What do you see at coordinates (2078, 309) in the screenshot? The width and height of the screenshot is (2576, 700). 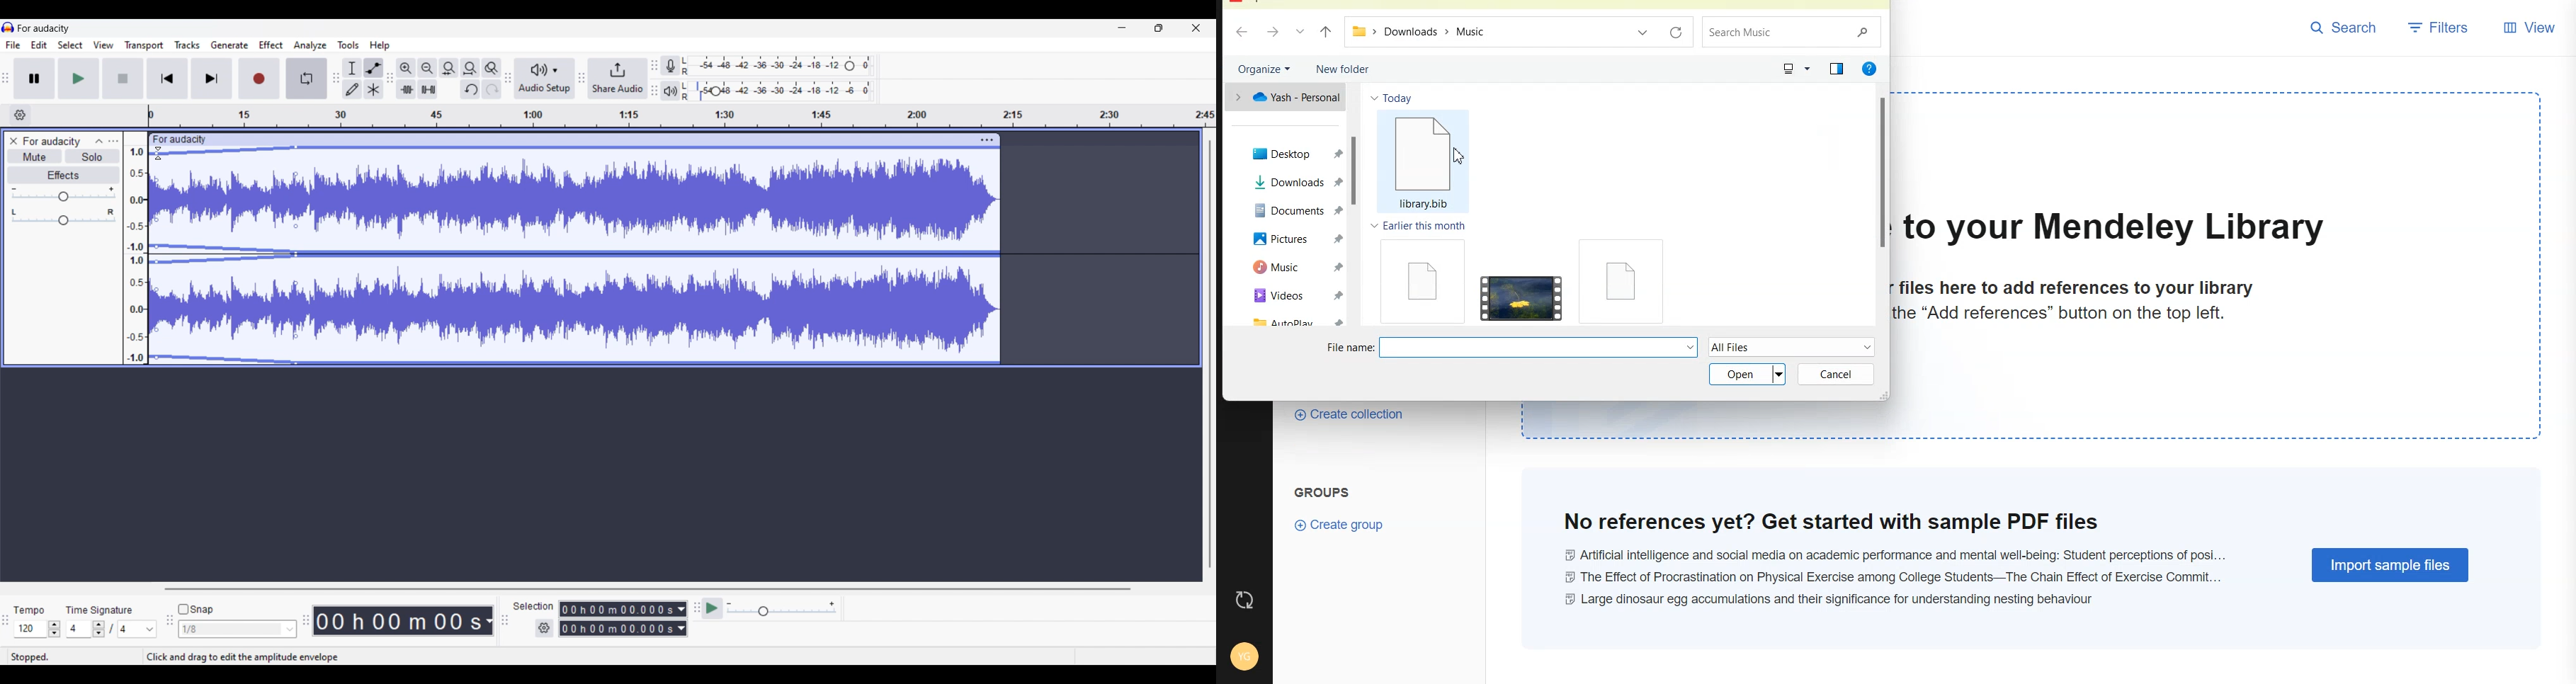 I see ` files here to add references to your librarythe “Add references” button on the top left.` at bounding box center [2078, 309].